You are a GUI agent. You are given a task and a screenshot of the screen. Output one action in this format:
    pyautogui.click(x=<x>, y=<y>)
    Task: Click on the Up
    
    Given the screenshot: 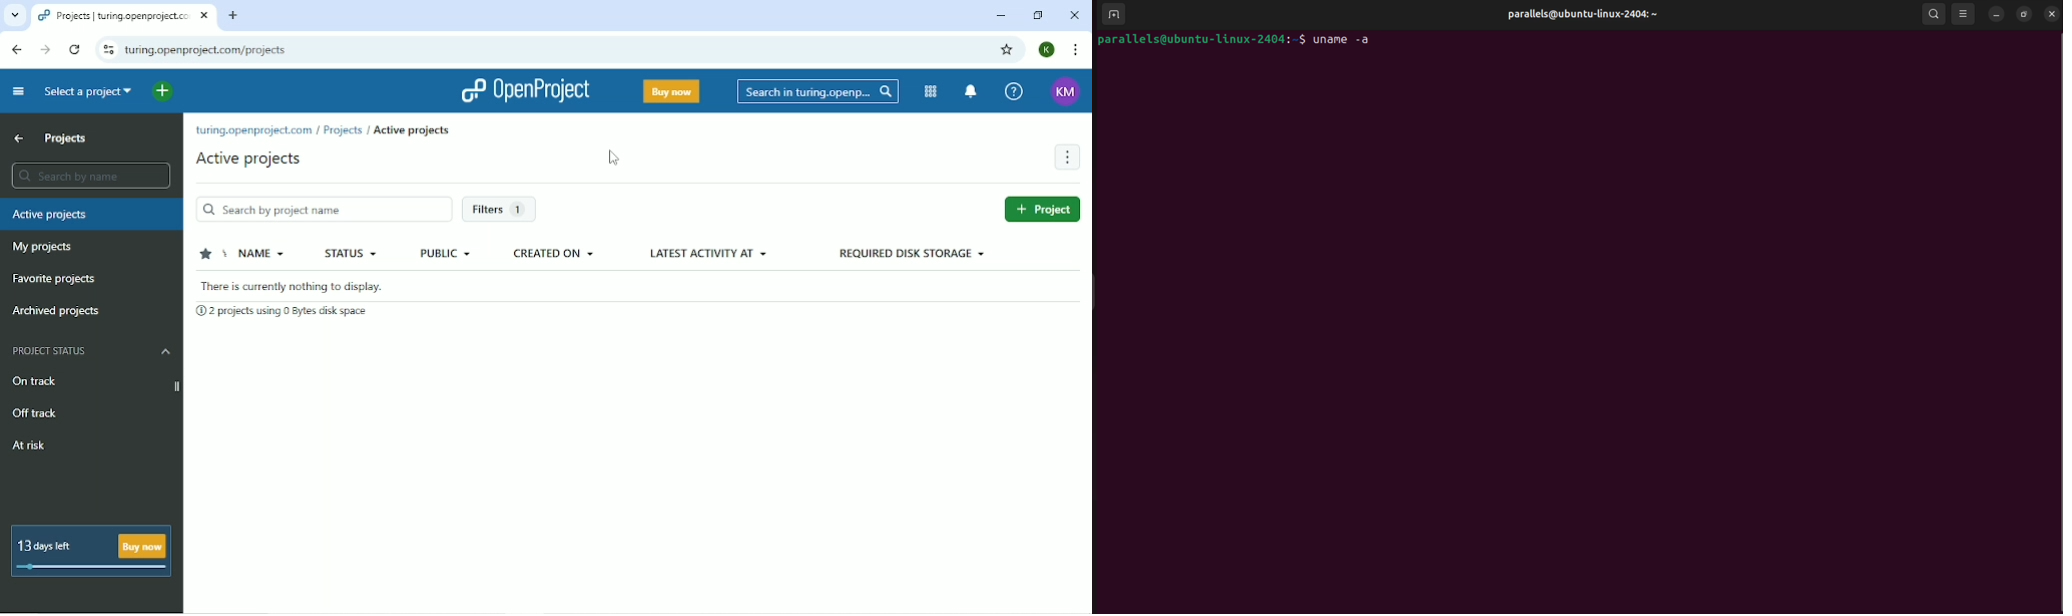 What is the action you would take?
    pyautogui.click(x=18, y=139)
    